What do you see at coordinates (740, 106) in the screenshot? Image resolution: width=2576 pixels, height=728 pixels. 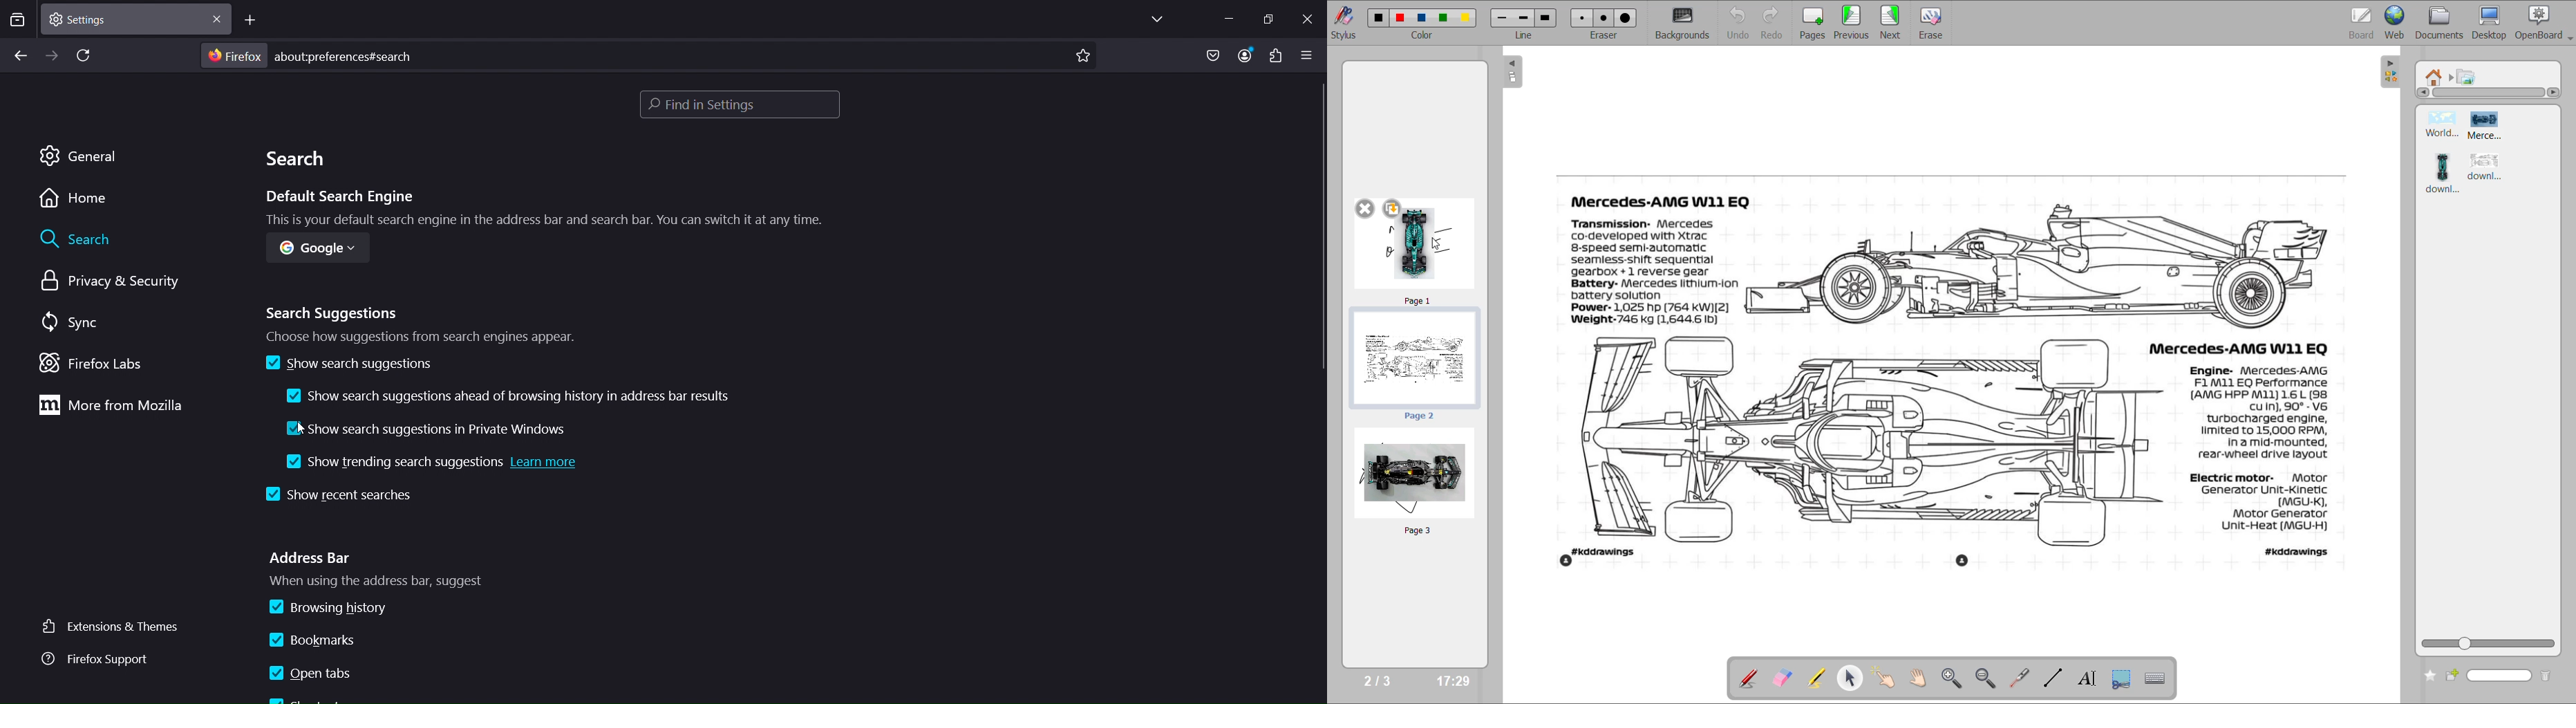 I see `find in settings` at bounding box center [740, 106].